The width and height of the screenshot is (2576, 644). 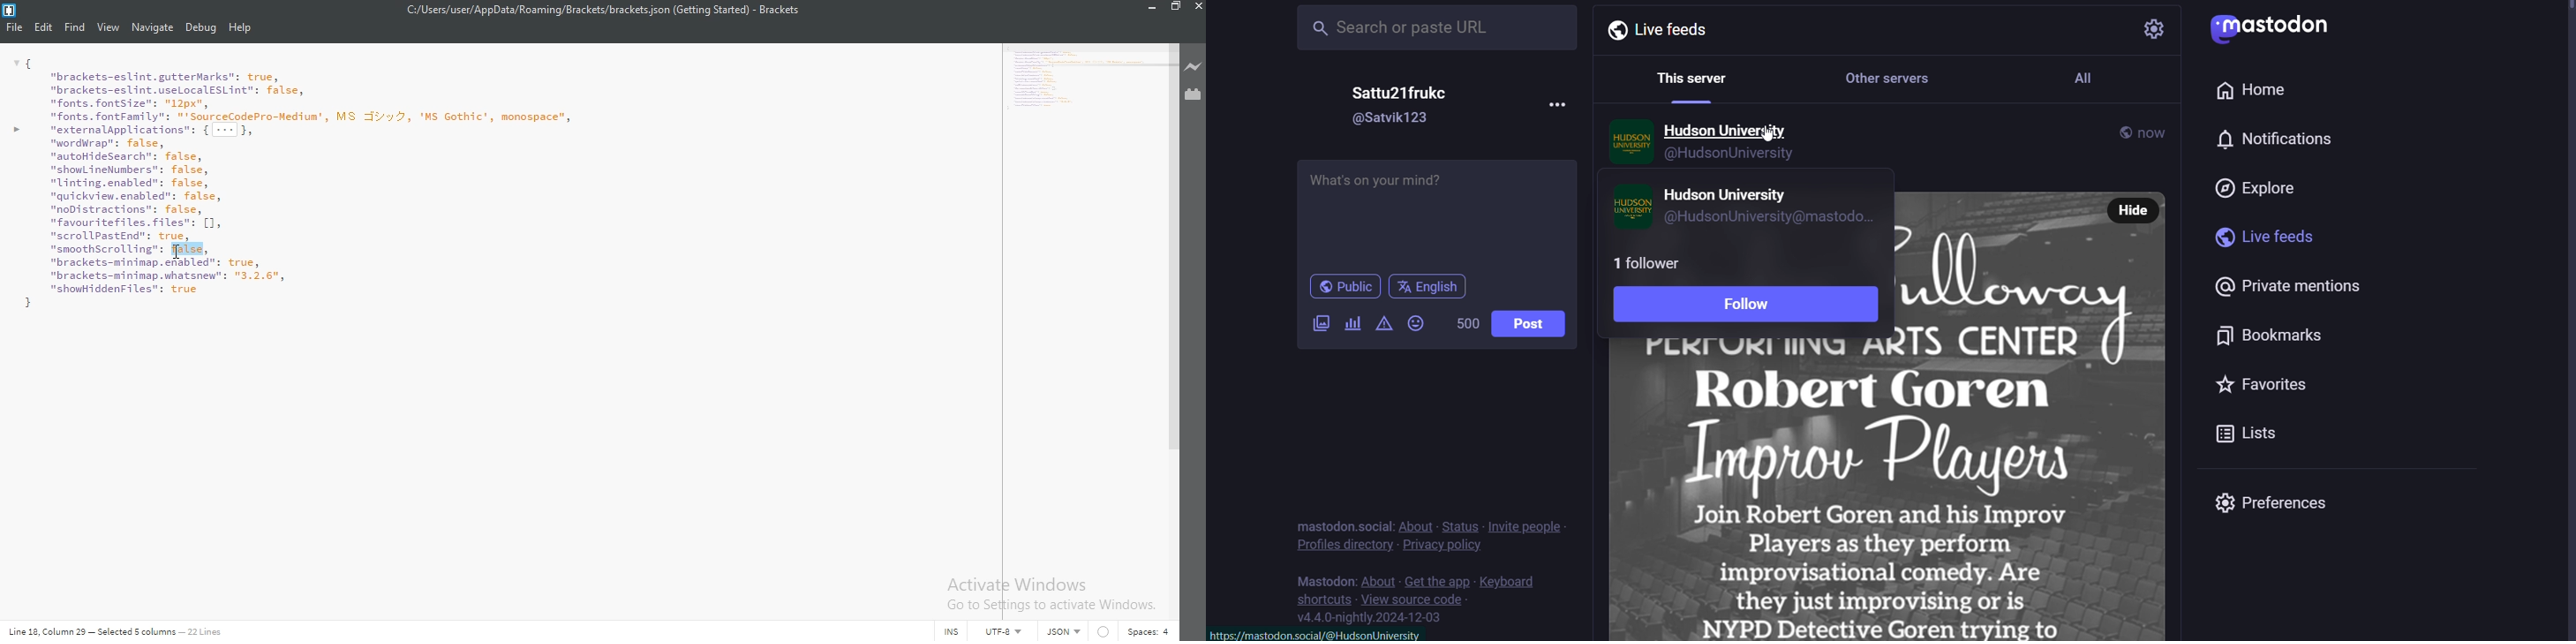 What do you see at coordinates (109, 28) in the screenshot?
I see `View` at bounding box center [109, 28].